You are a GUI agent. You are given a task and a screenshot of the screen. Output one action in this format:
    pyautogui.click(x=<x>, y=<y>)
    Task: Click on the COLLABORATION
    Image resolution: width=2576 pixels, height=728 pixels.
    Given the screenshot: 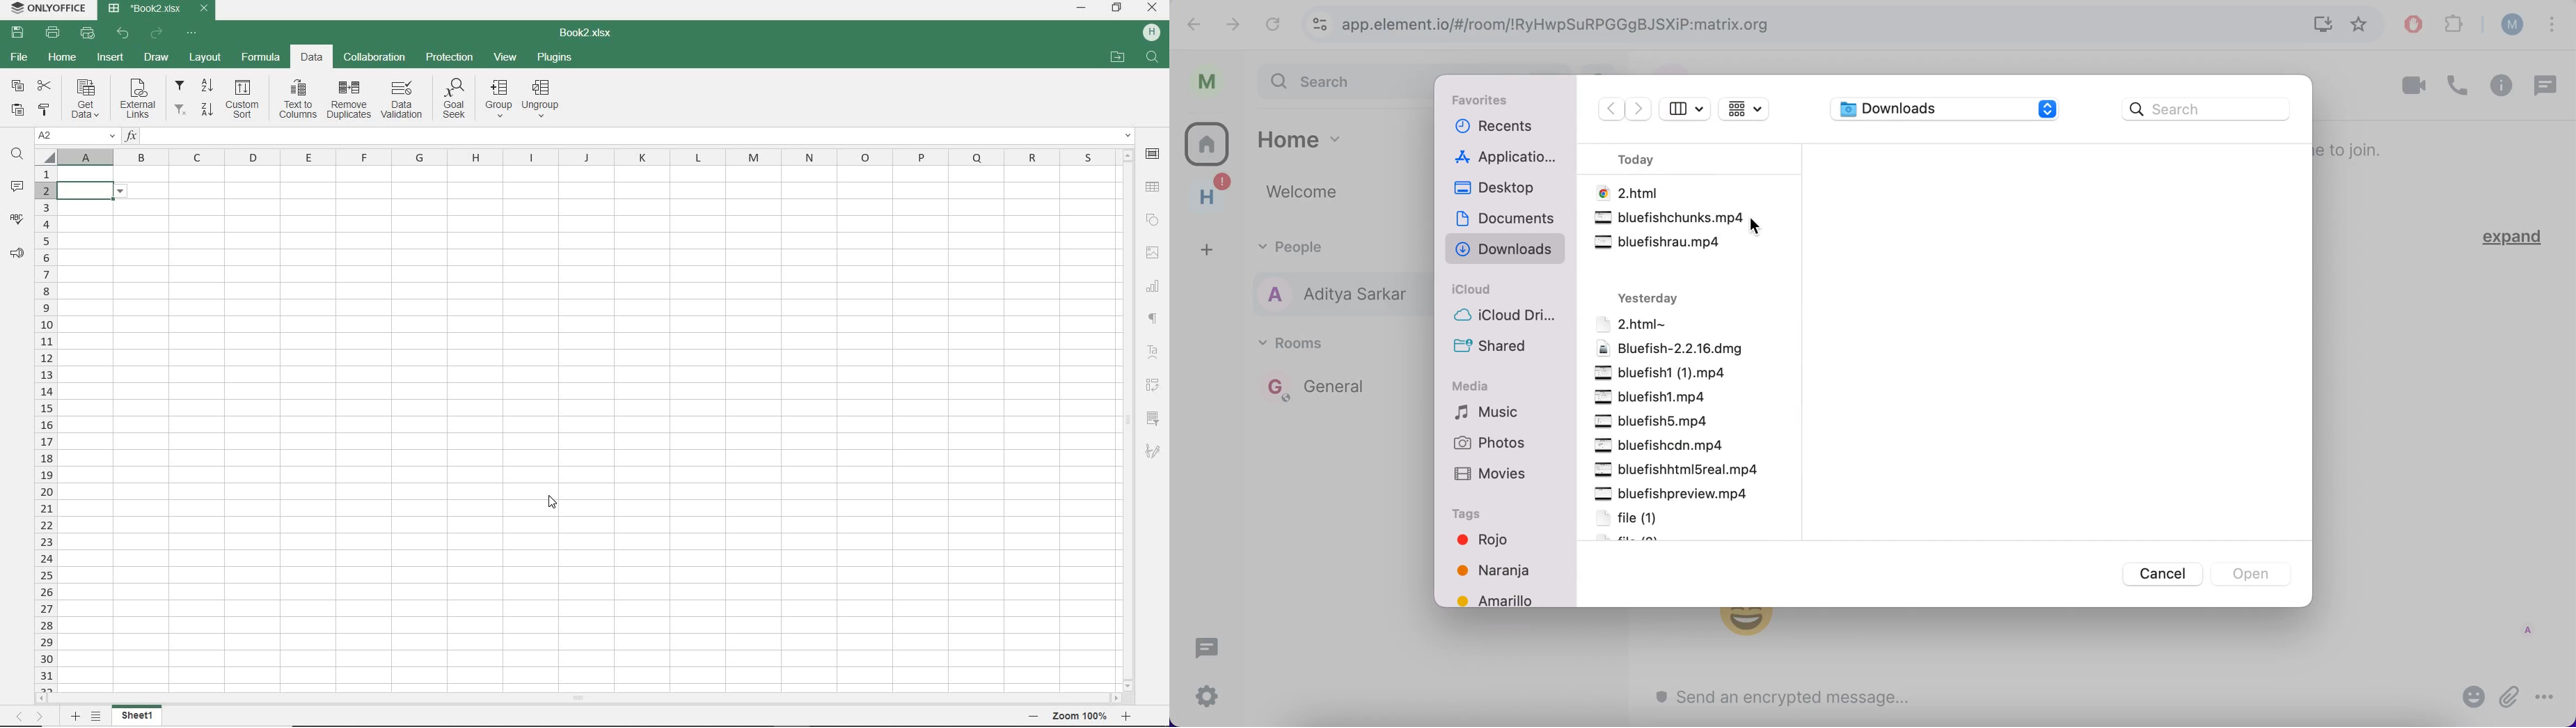 What is the action you would take?
    pyautogui.click(x=373, y=58)
    